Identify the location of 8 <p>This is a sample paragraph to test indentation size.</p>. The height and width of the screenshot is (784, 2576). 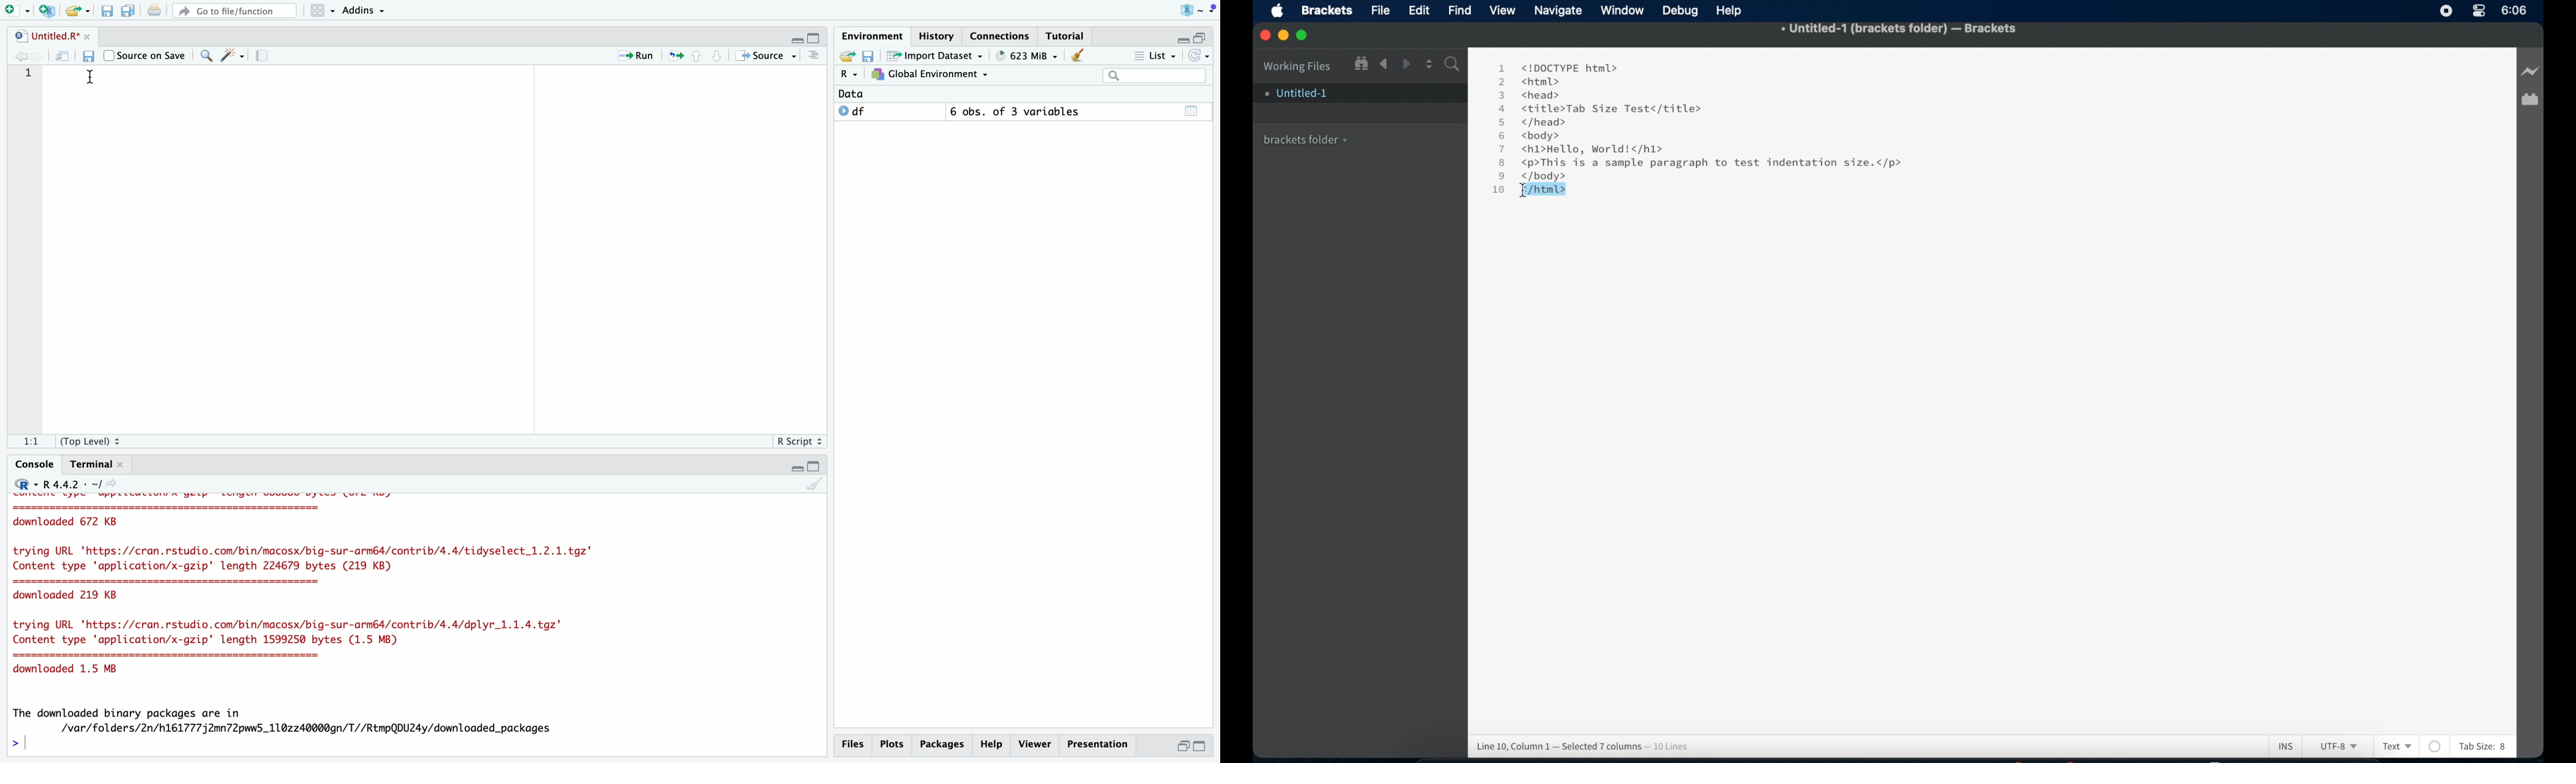
(1704, 163).